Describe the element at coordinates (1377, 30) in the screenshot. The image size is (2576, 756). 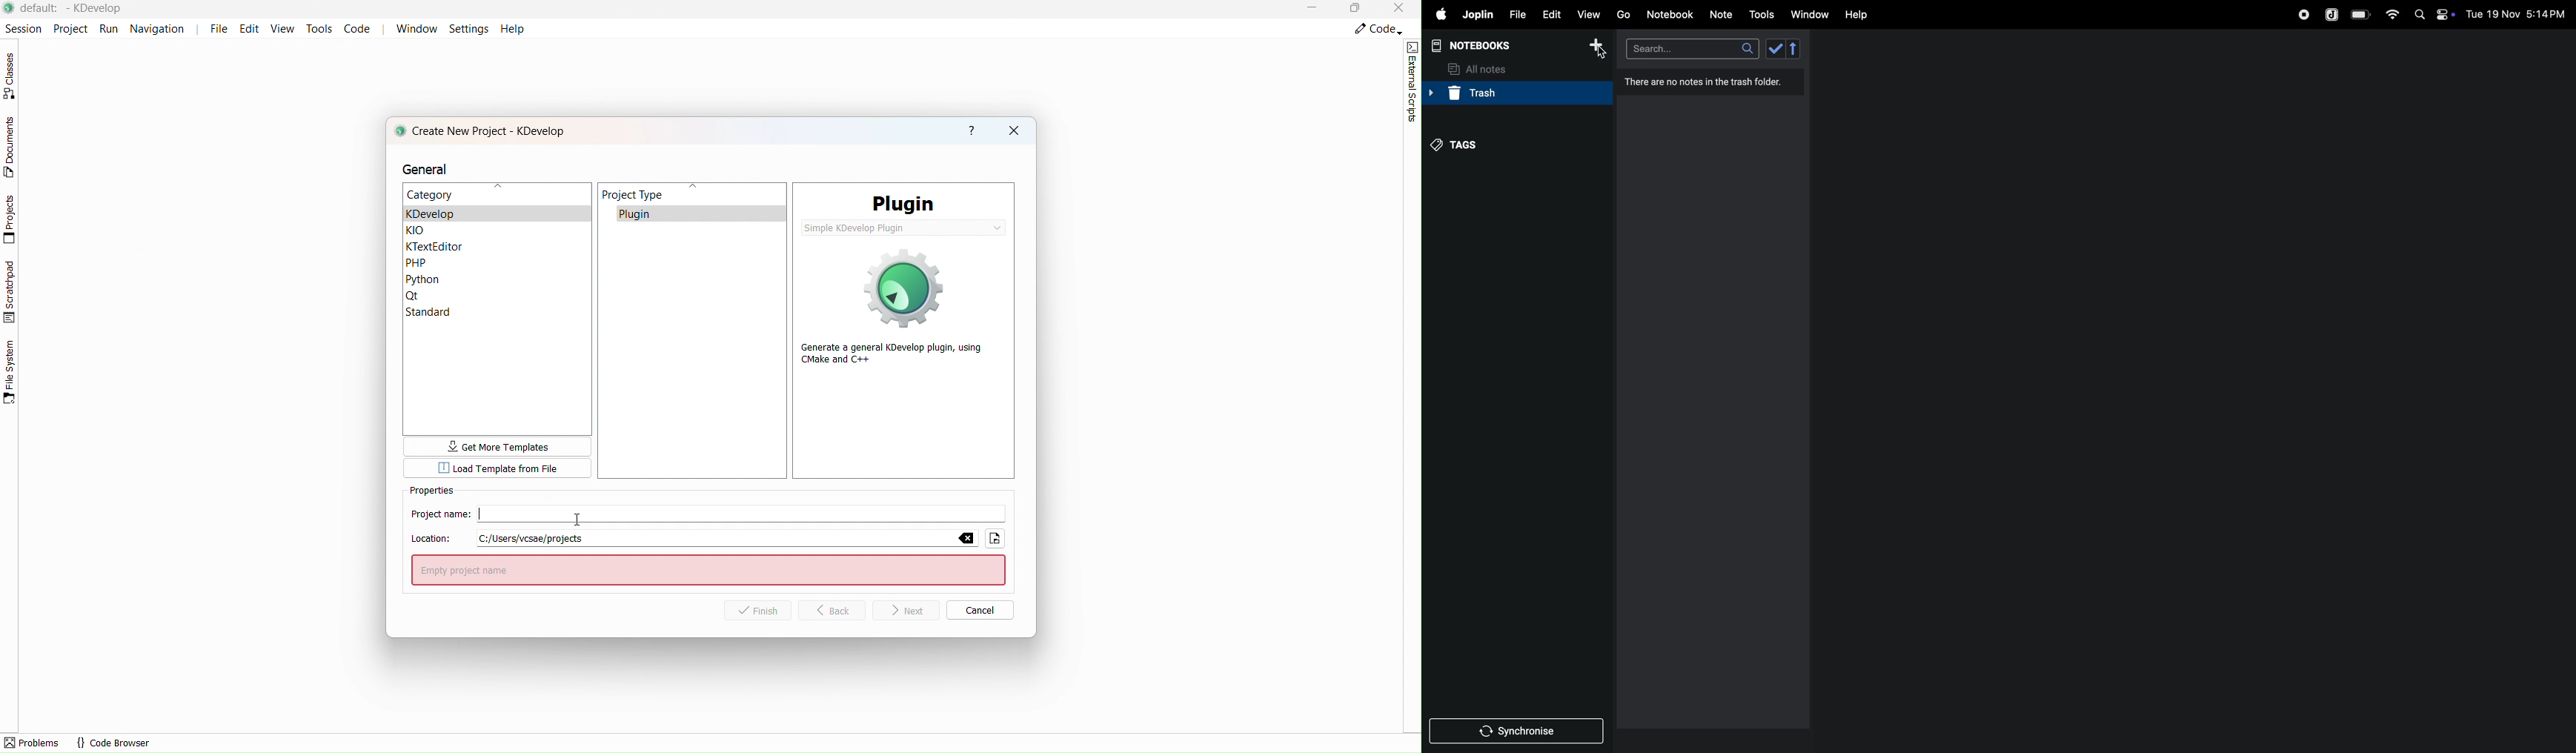
I see `Code` at that location.